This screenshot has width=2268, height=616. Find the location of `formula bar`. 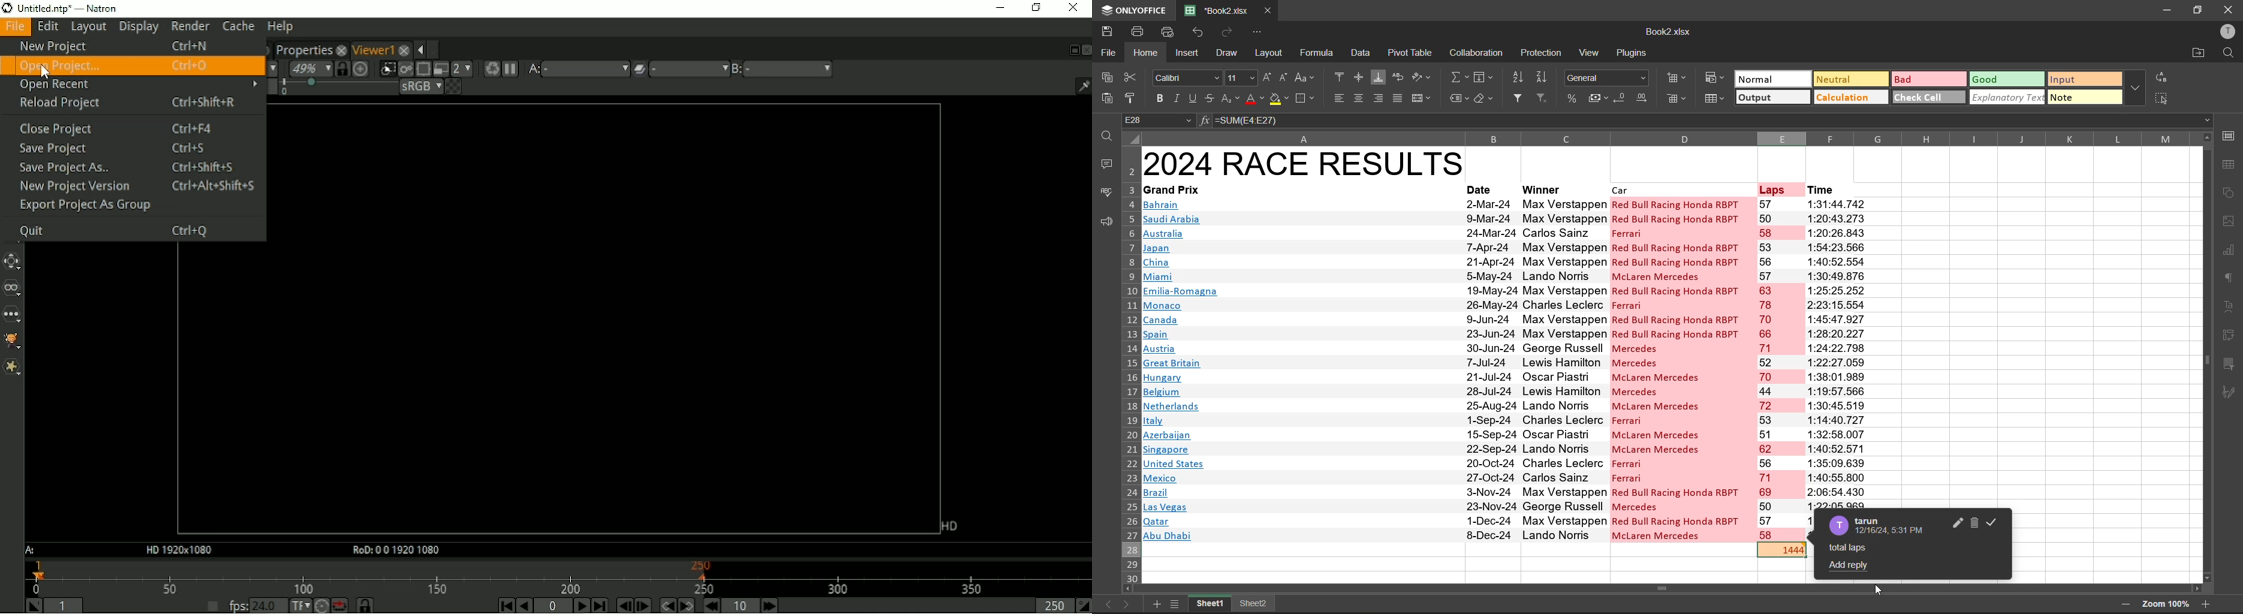

formula bar is located at coordinates (1714, 121).